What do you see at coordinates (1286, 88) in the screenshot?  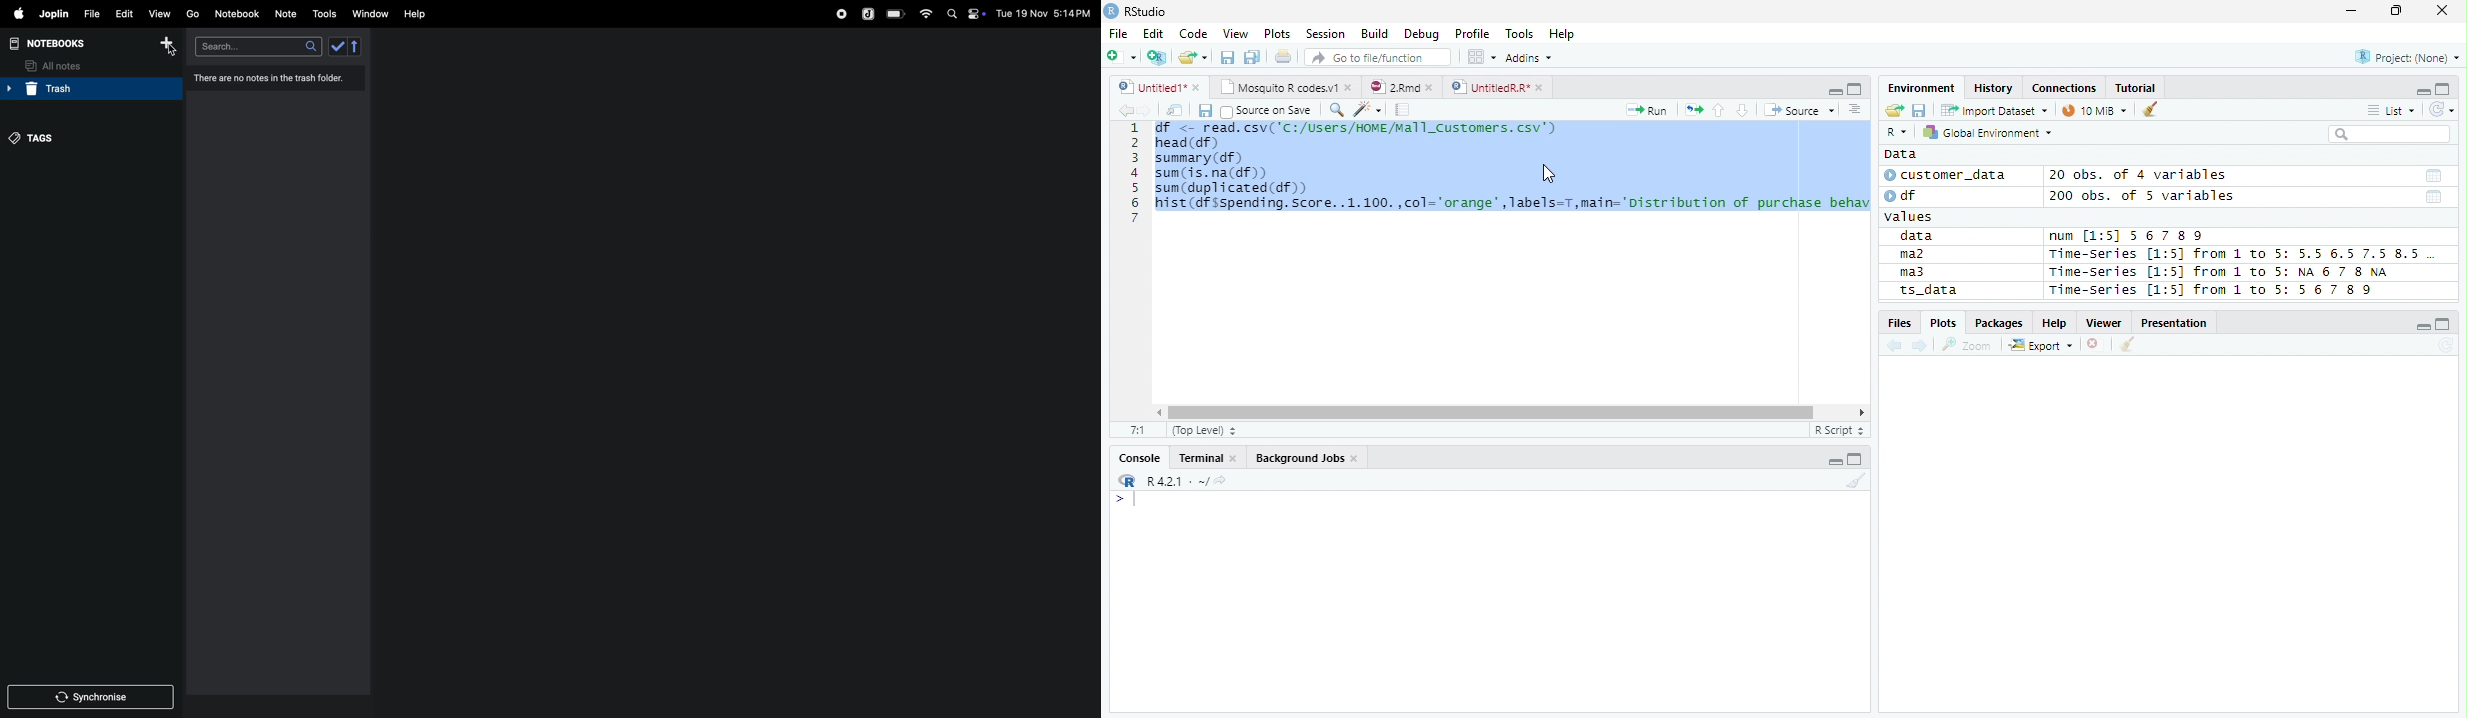 I see `Mosquito T codes.v1` at bounding box center [1286, 88].